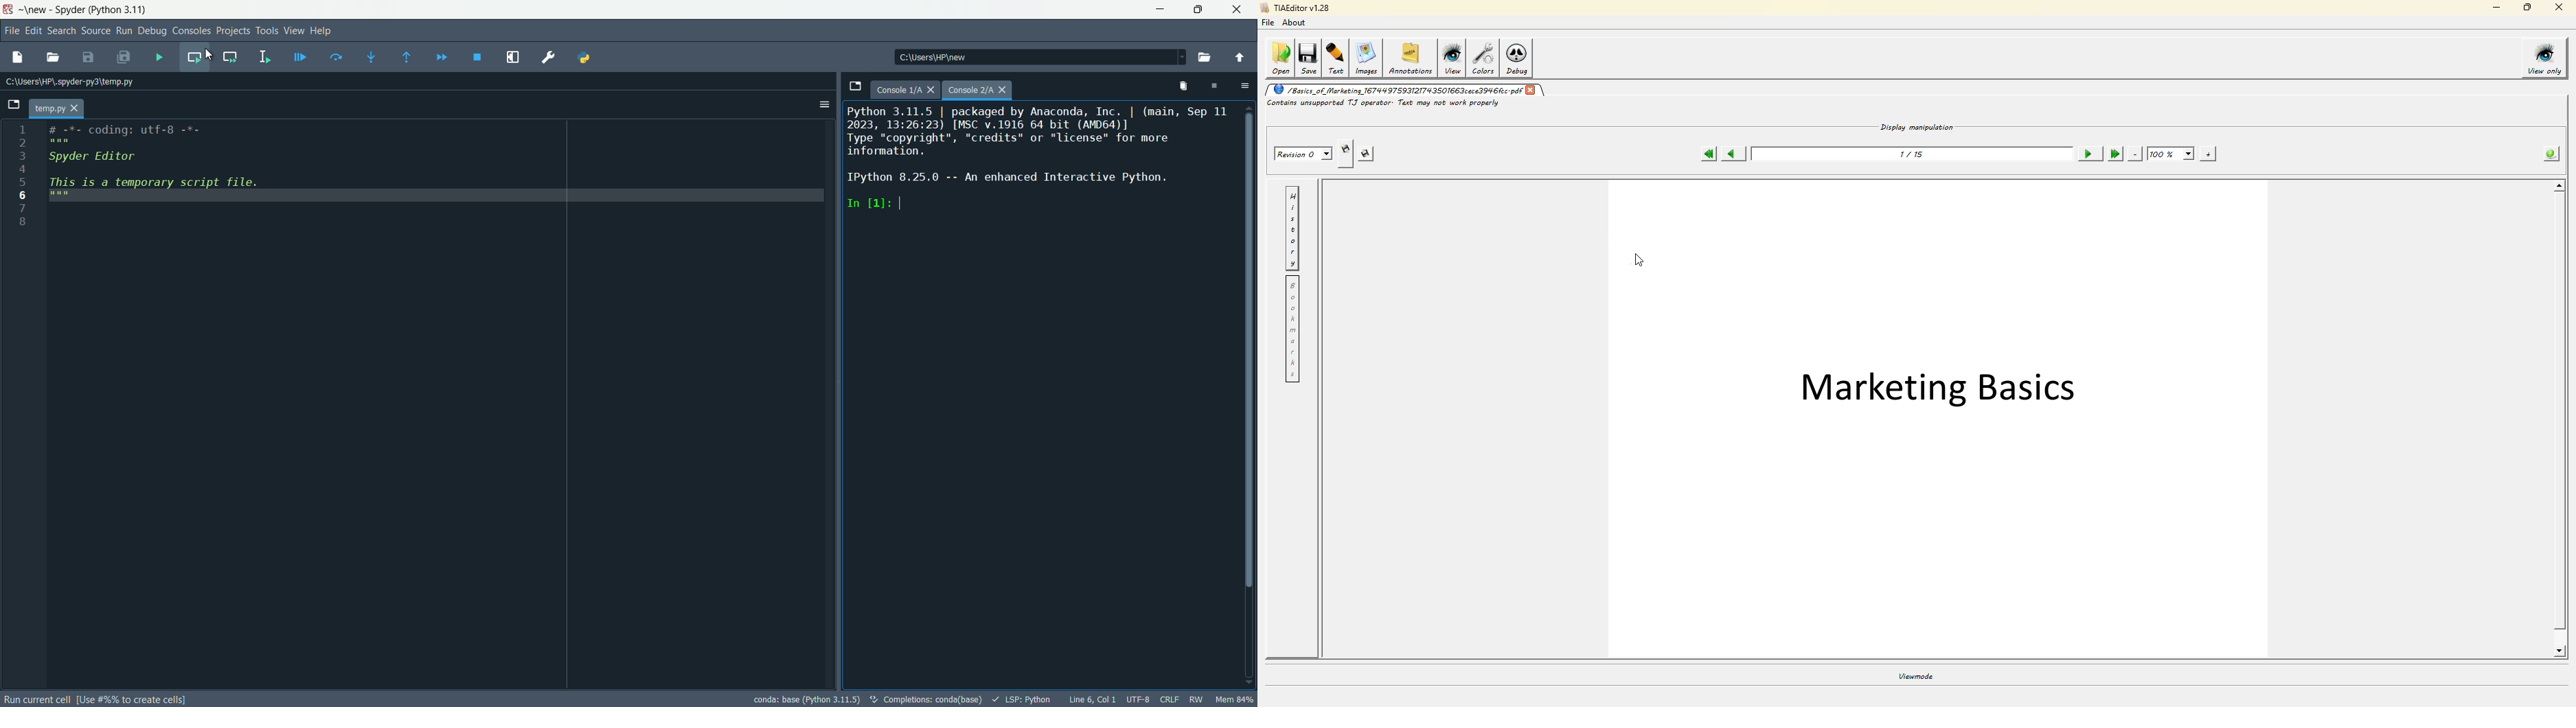 This screenshot has height=728, width=2576. What do you see at coordinates (373, 56) in the screenshot?
I see `step into funtion or method` at bounding box center [373, 56].